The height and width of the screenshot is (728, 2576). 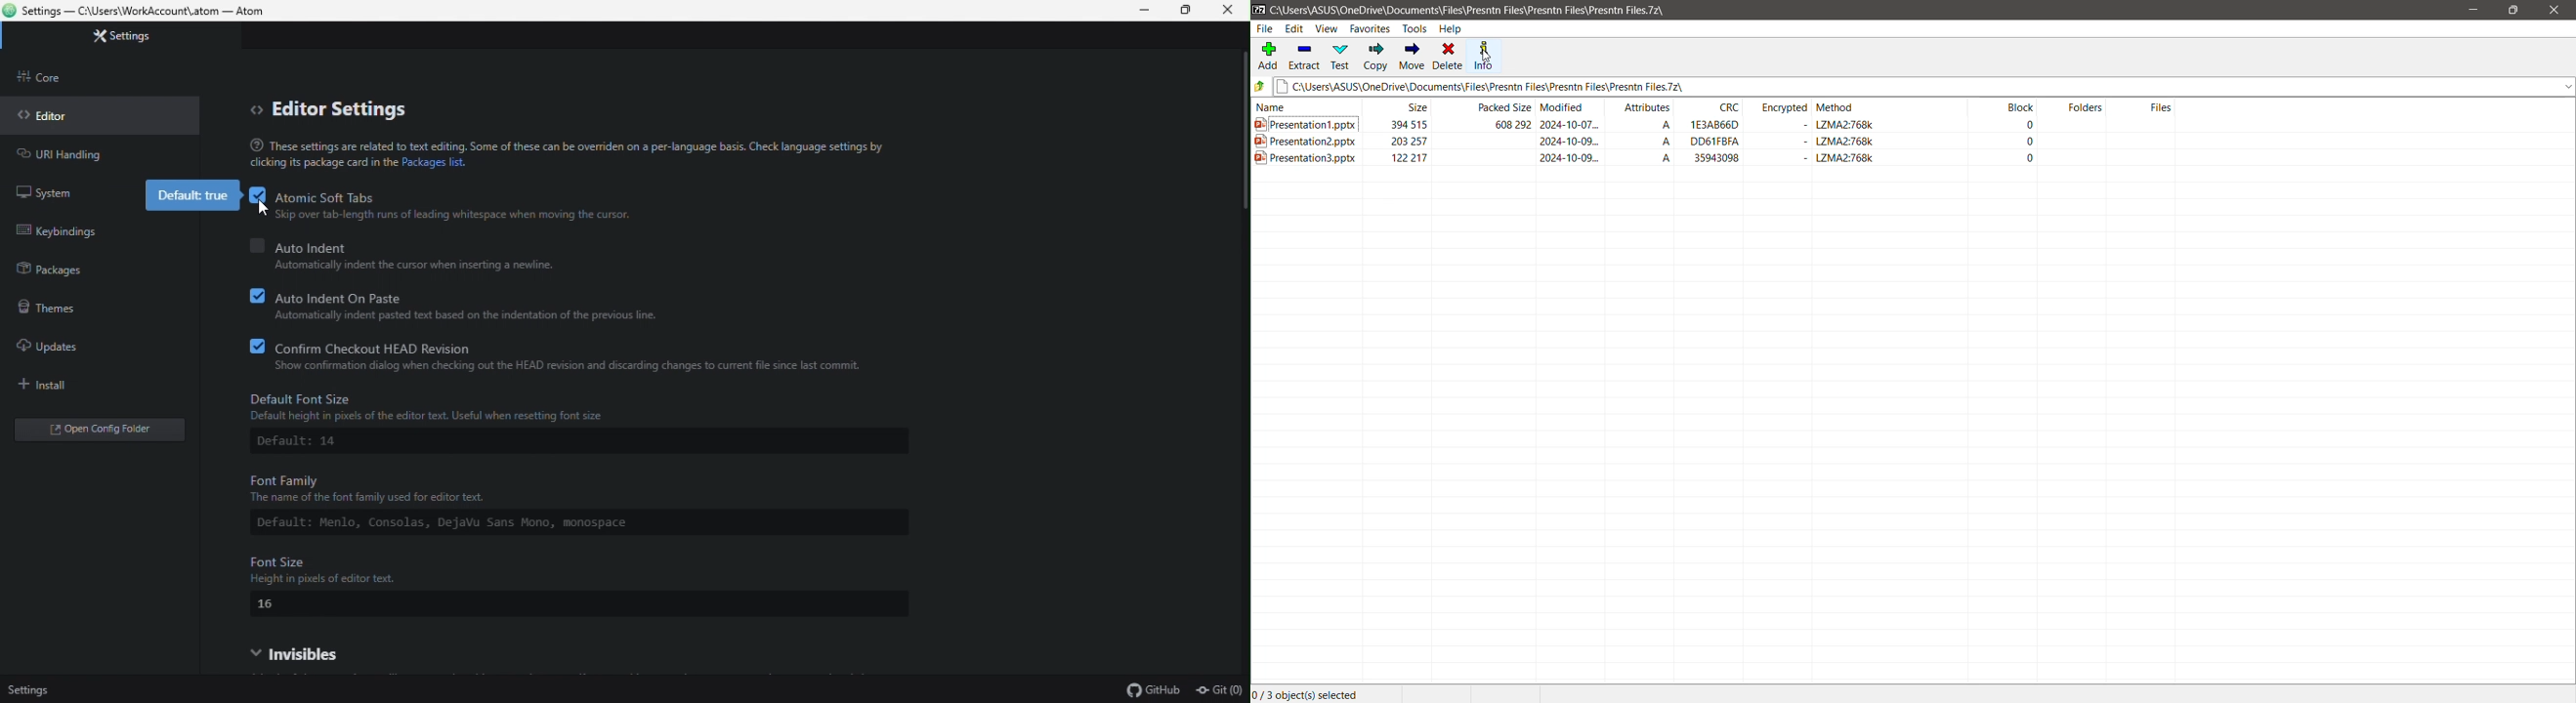 I want to click on 203 257, so click(x=1404, y=142).